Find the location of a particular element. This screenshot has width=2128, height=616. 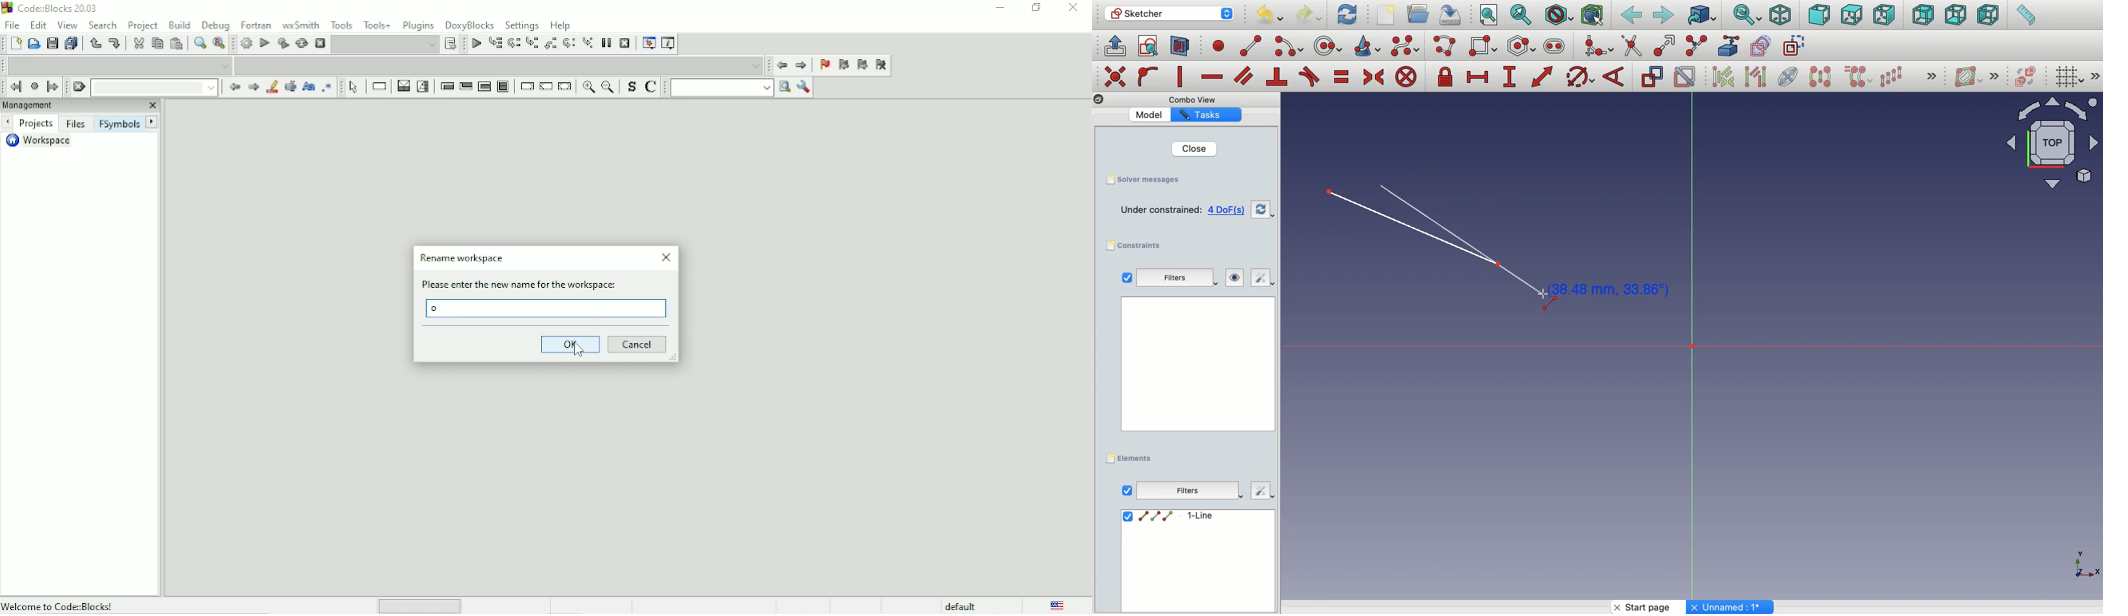

Decision is located at coordinates (402, 86).